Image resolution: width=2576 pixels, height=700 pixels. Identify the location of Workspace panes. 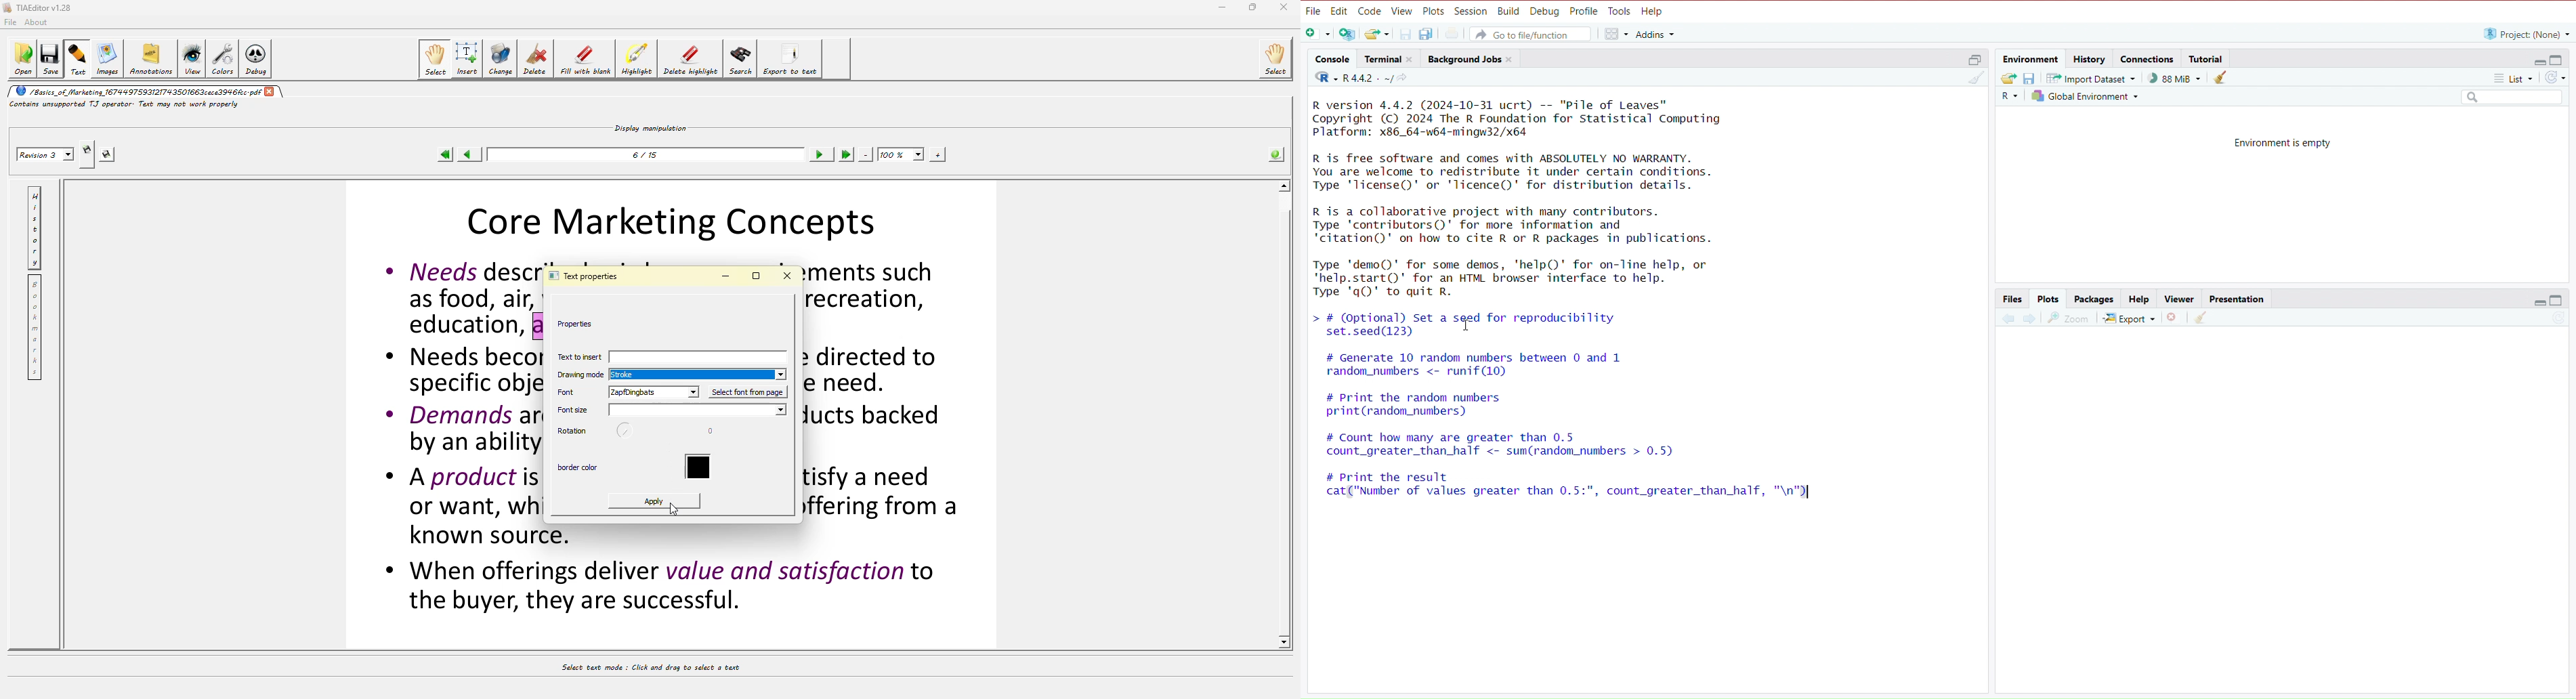
(1615, 35).